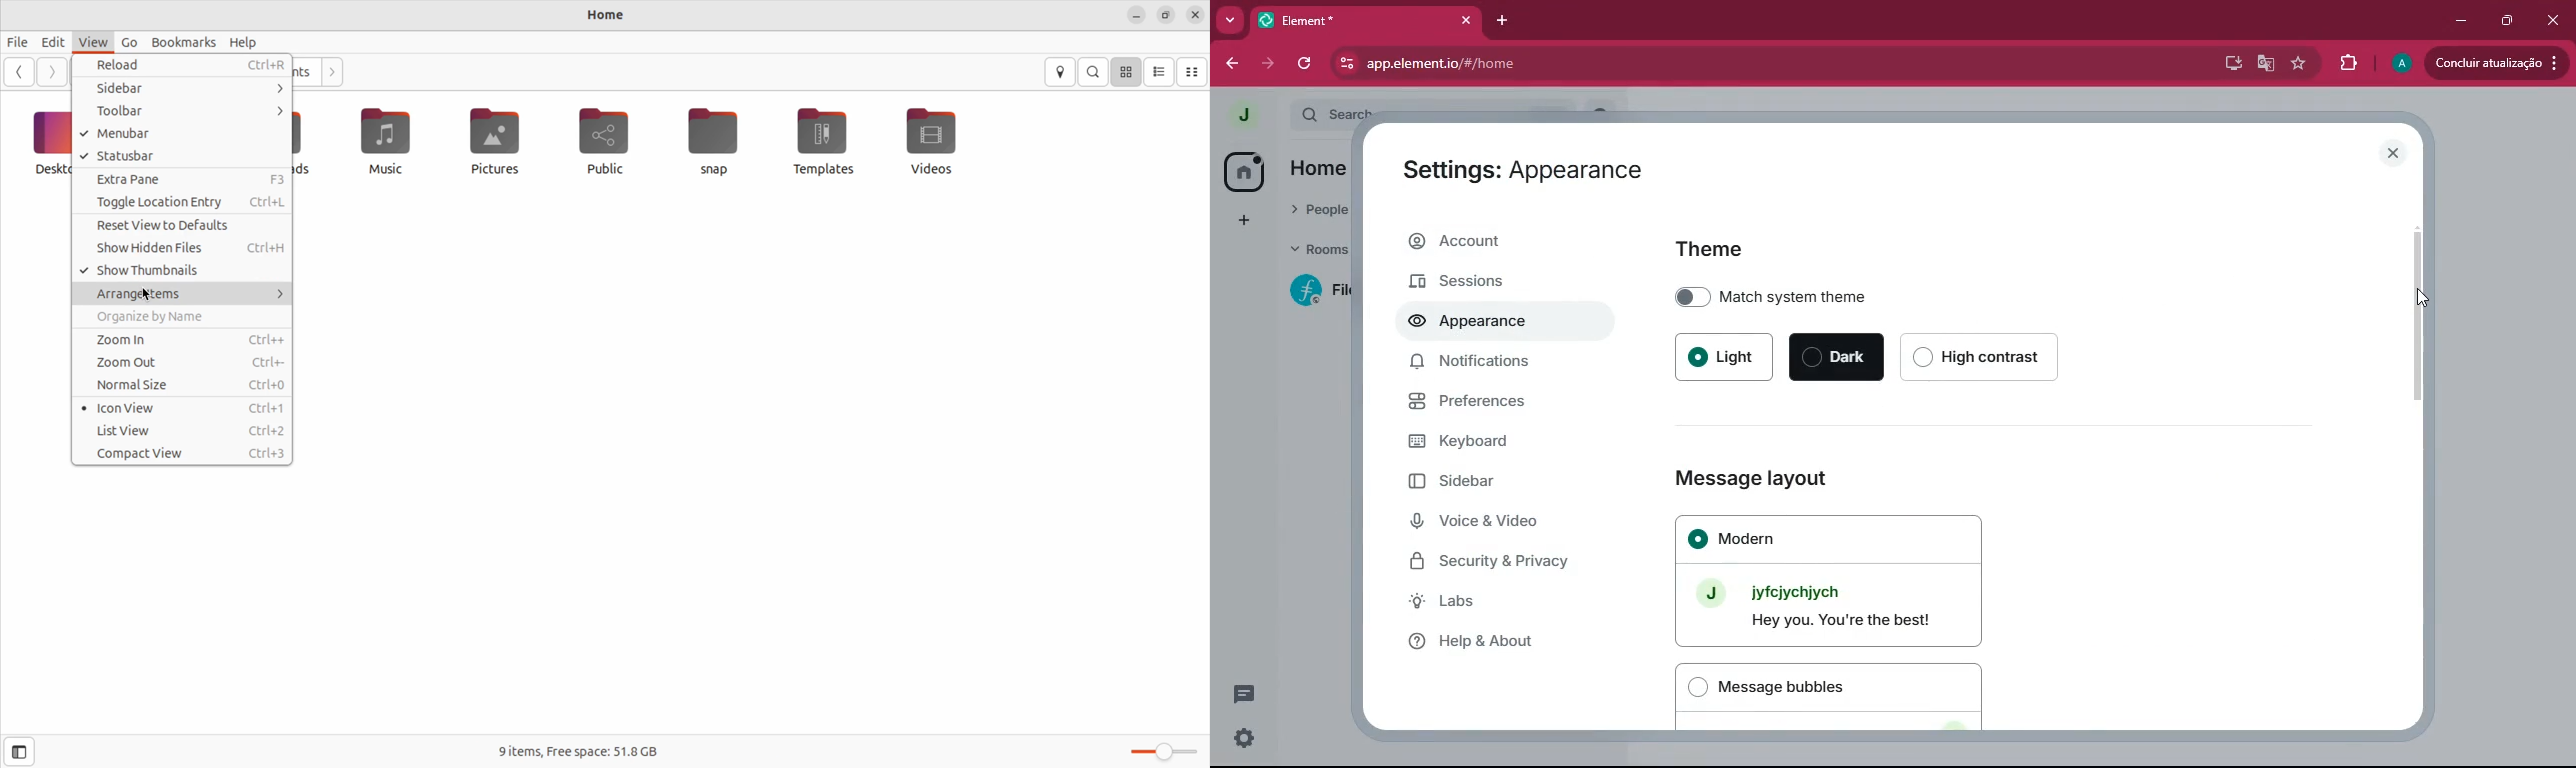  I want to click on modern, so click(1831, 580).